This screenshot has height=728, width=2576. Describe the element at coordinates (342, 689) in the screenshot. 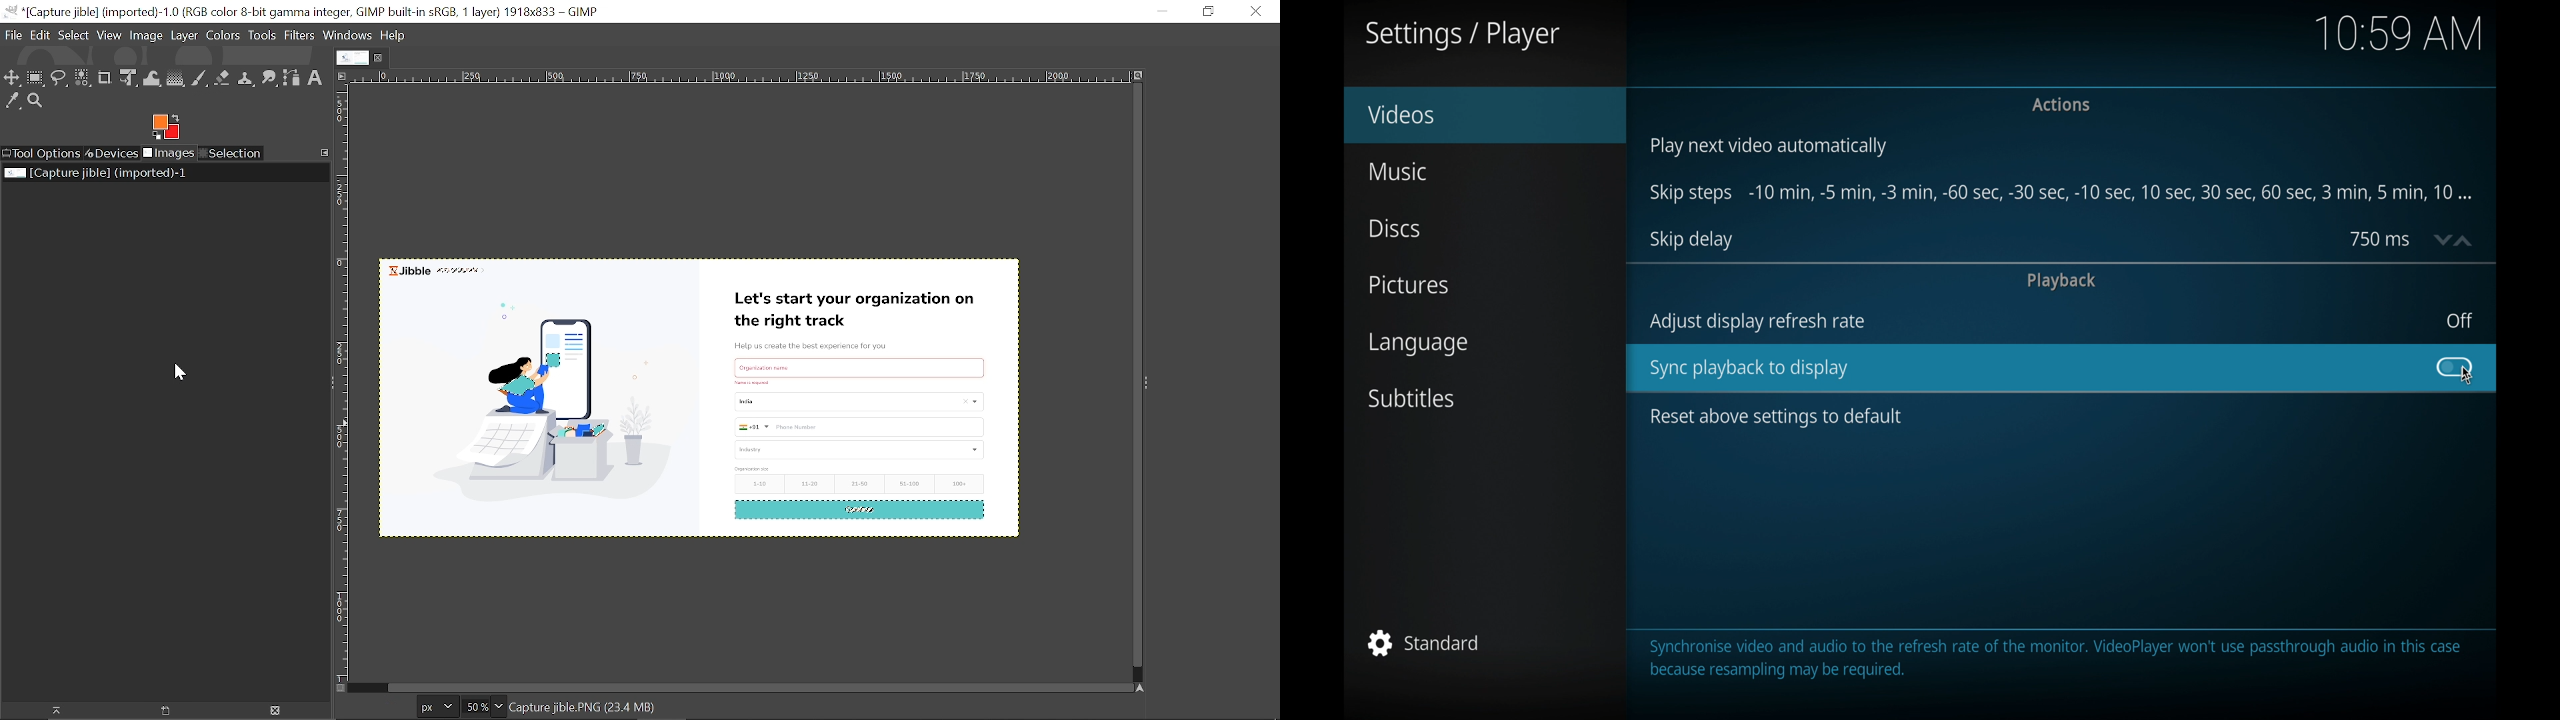

I see `navigate` at that location.